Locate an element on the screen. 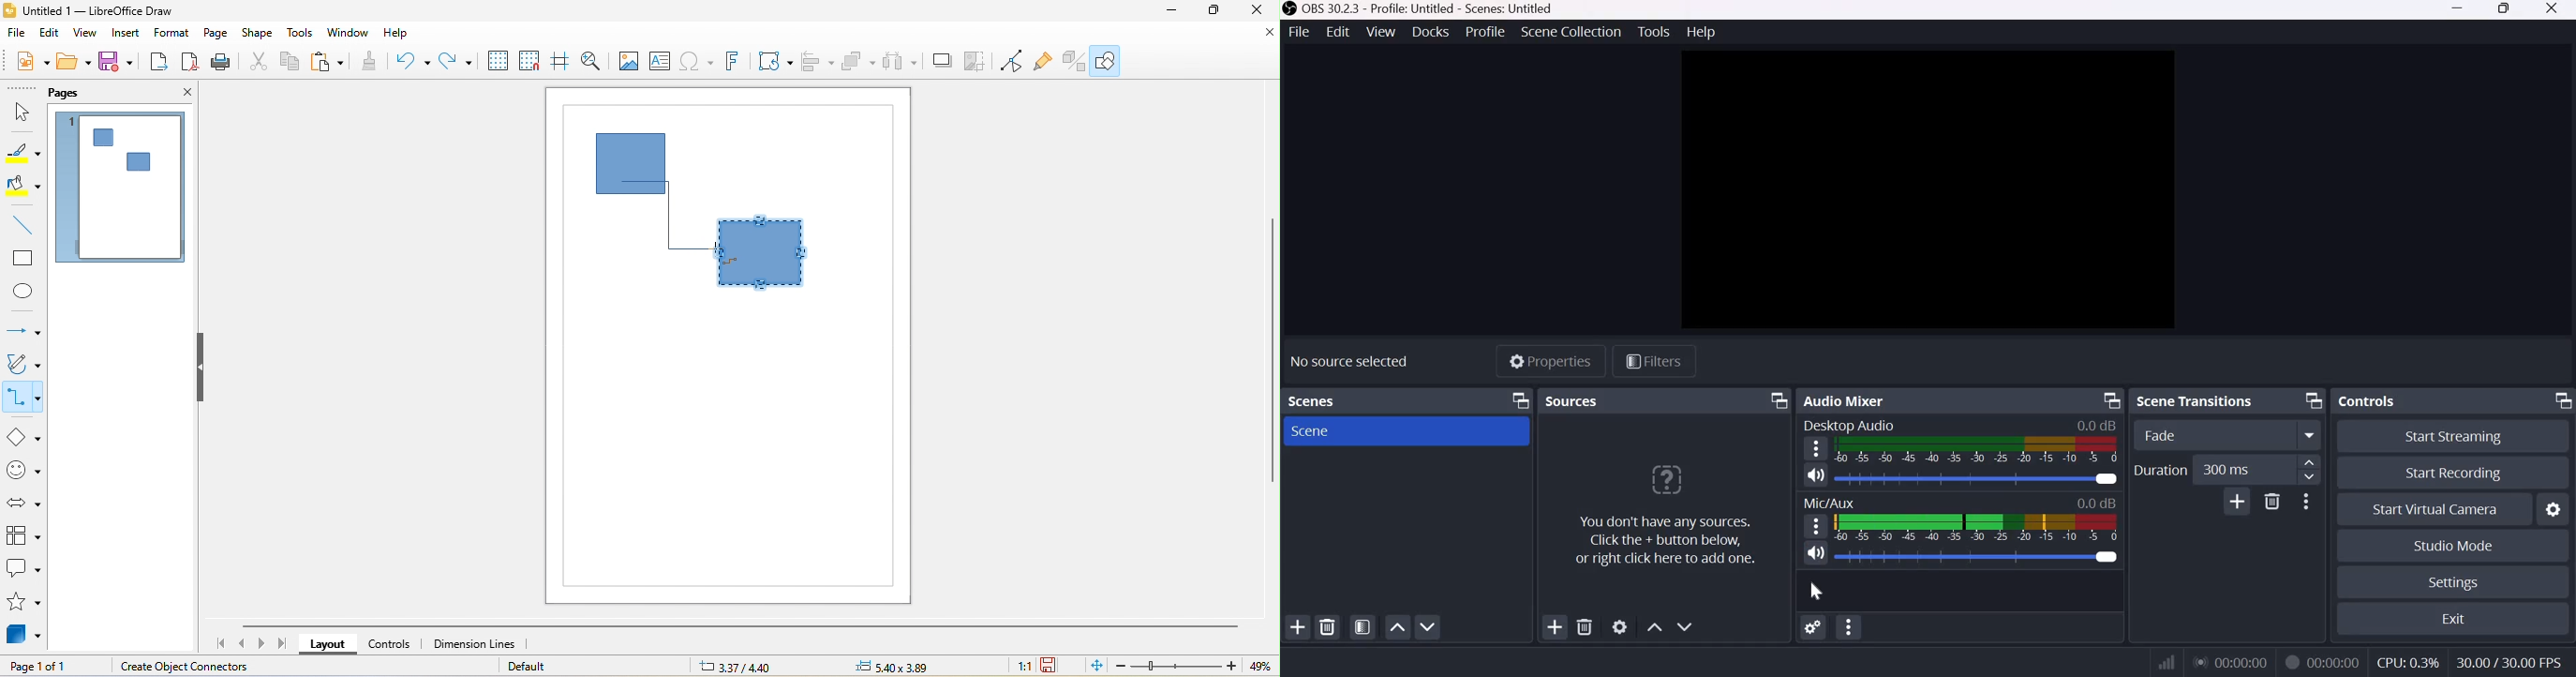  Remove selected source(s) is located at coordinates (1586, 627).